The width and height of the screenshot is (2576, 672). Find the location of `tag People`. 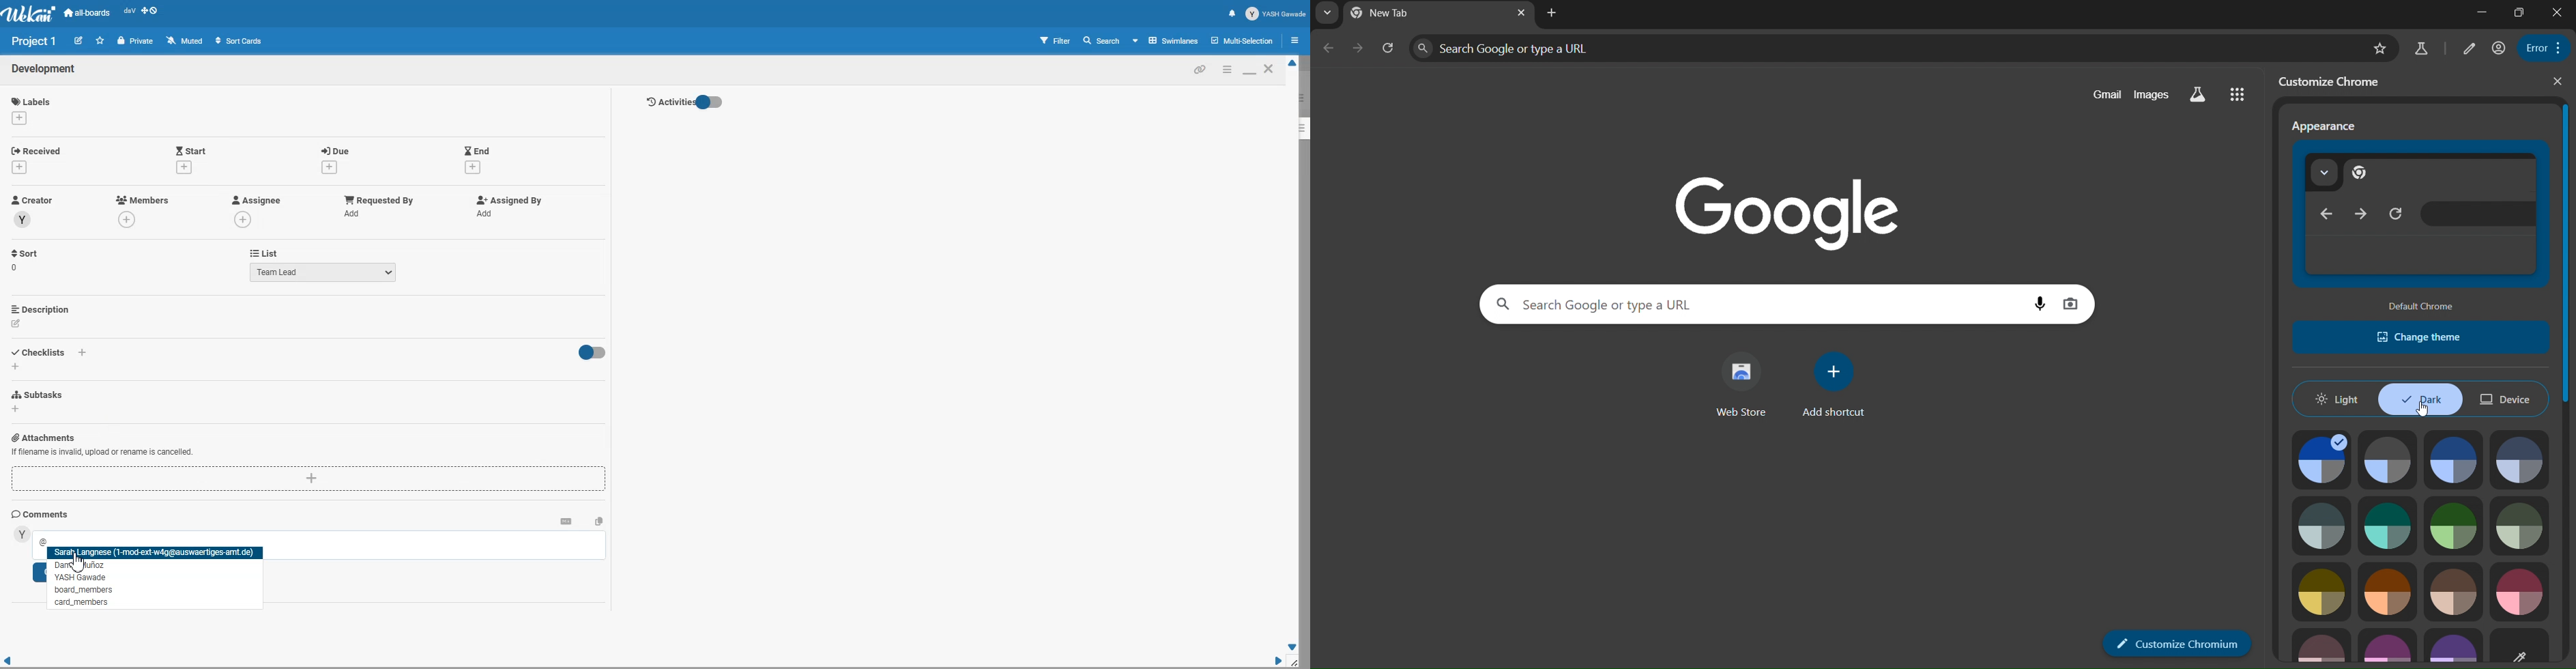

tag People is located at coordinates (82, 578).